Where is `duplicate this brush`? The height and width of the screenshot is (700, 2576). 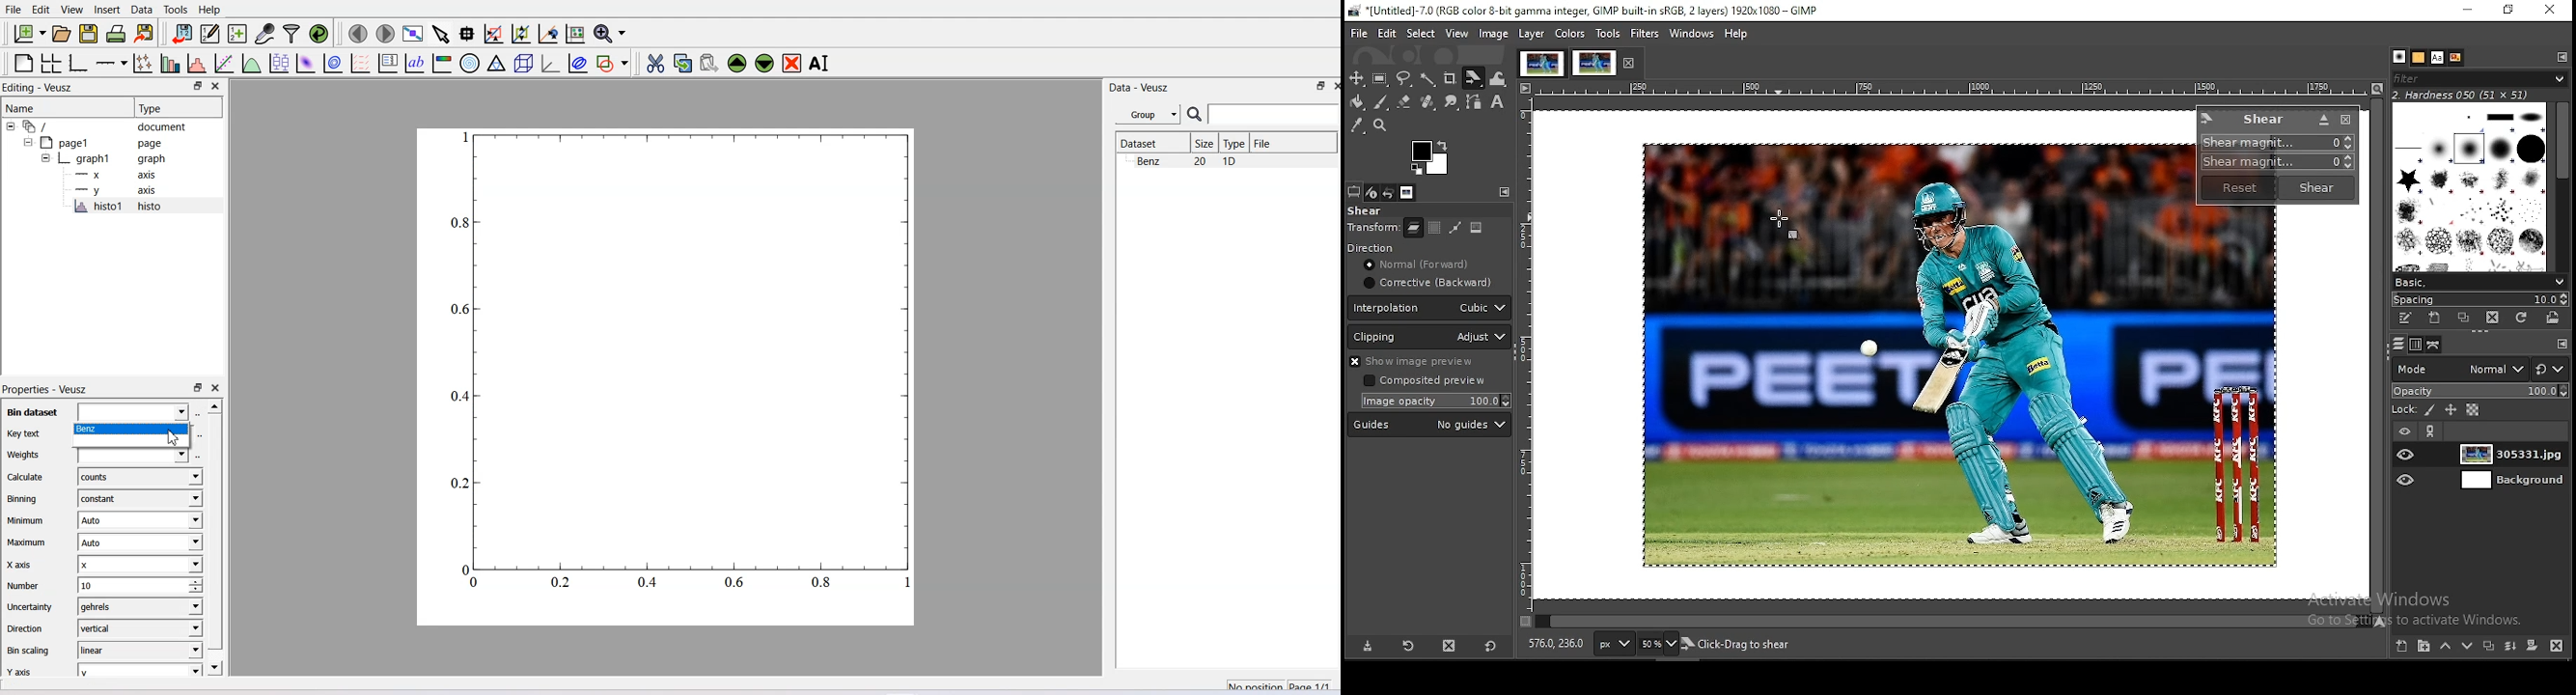
duplicate this brush is located at coordinates (2463, 318).